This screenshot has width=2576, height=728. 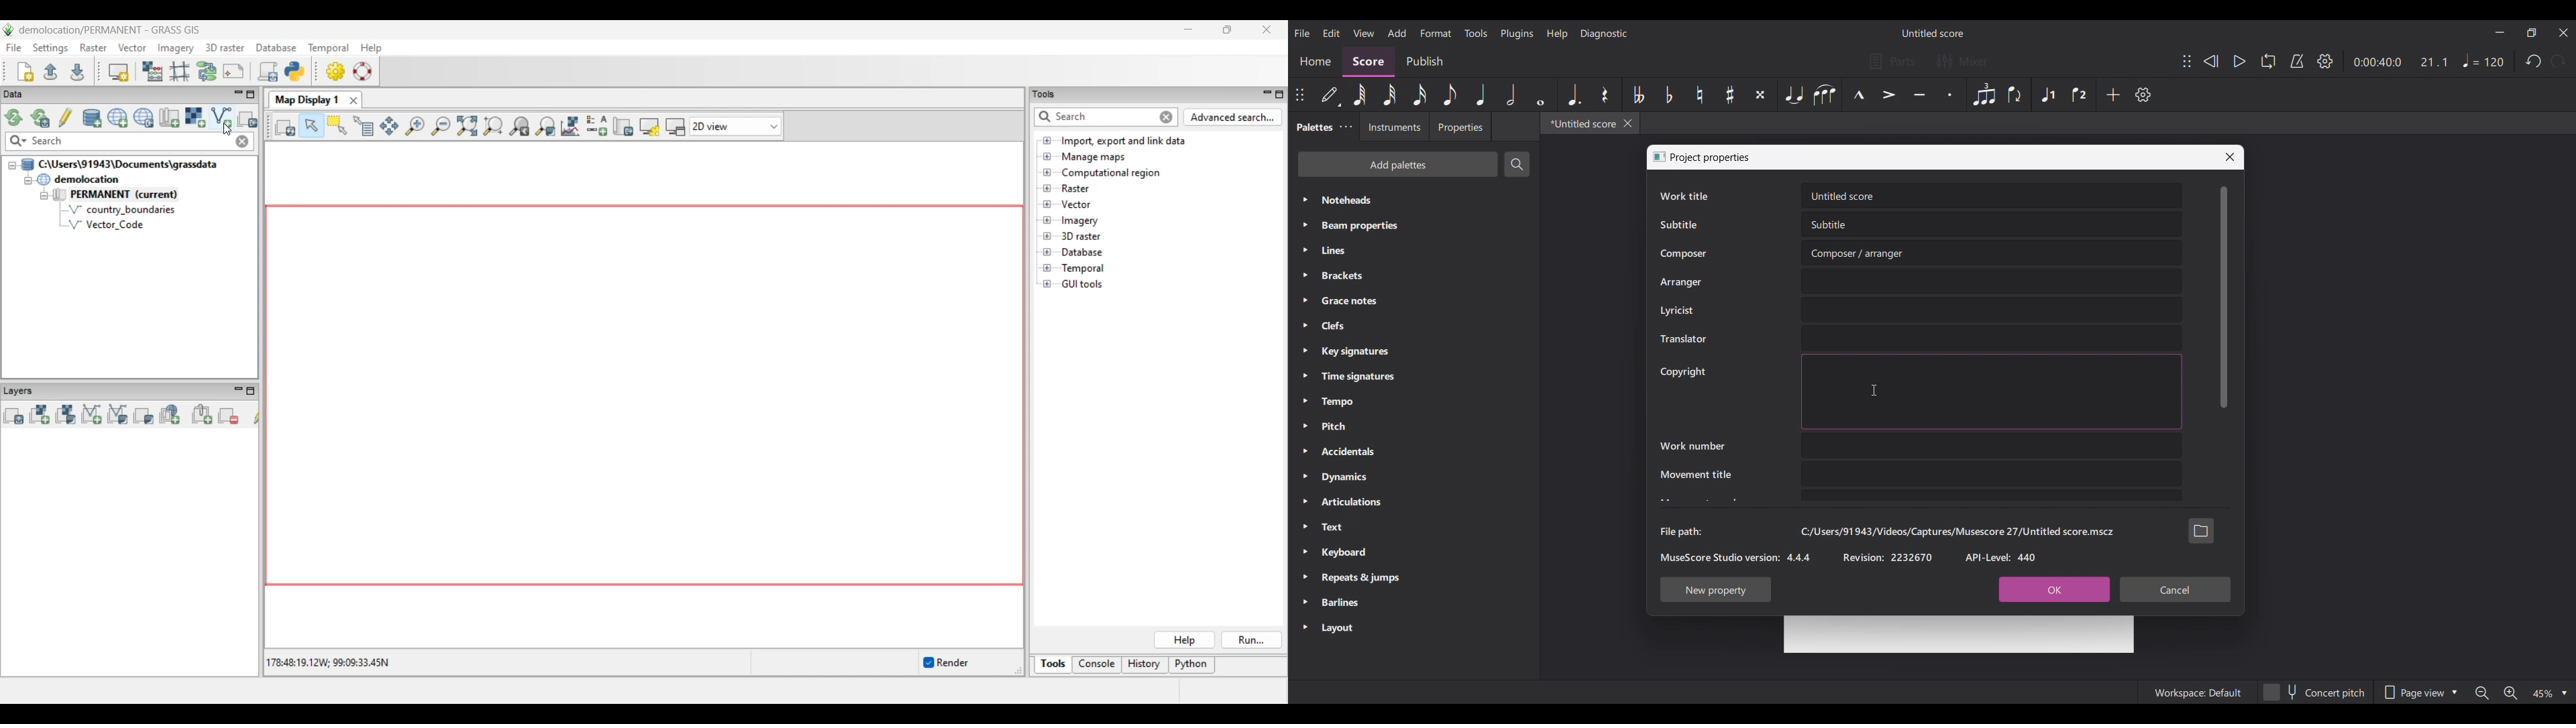 What do you see at coordinates (2532, 32) in the screenshot?
I see `Show in smaller tab` at bounding box center [2532, 32].